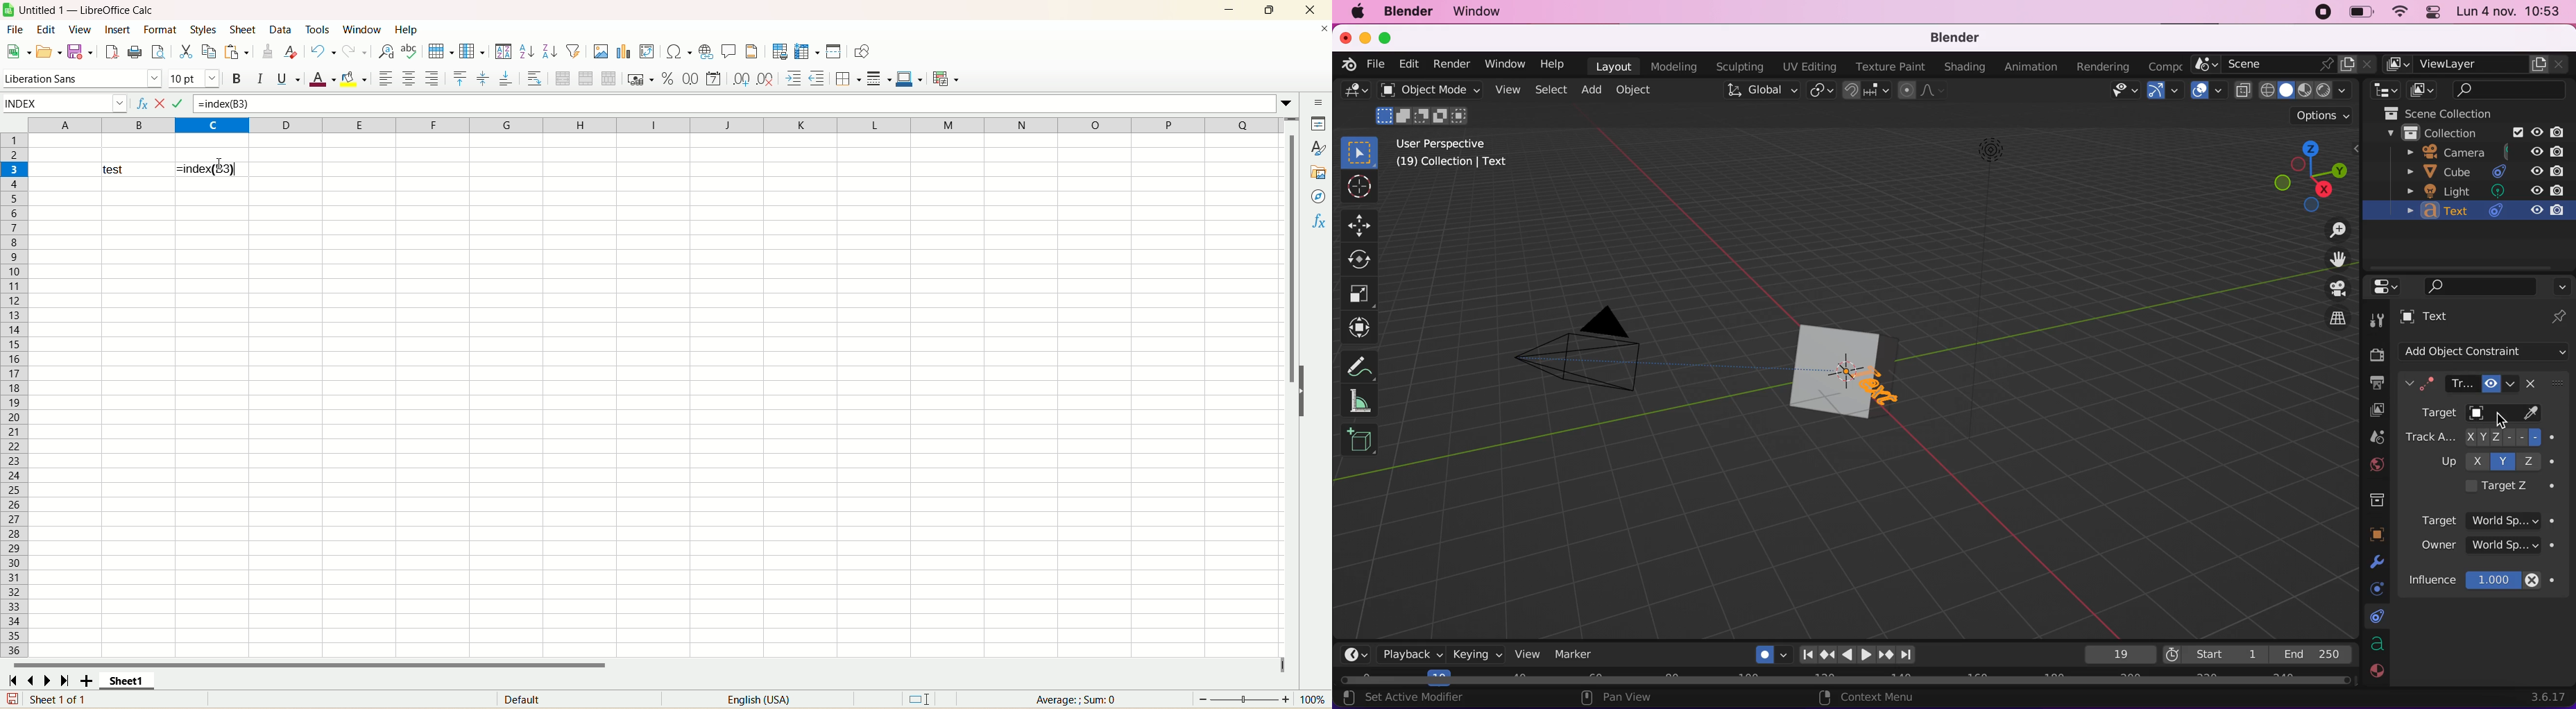 This screenshot has height=728, width=2576. Describe the element at coordinates (2475, 65) in the screenshot. I see `viewlayer` at that location.